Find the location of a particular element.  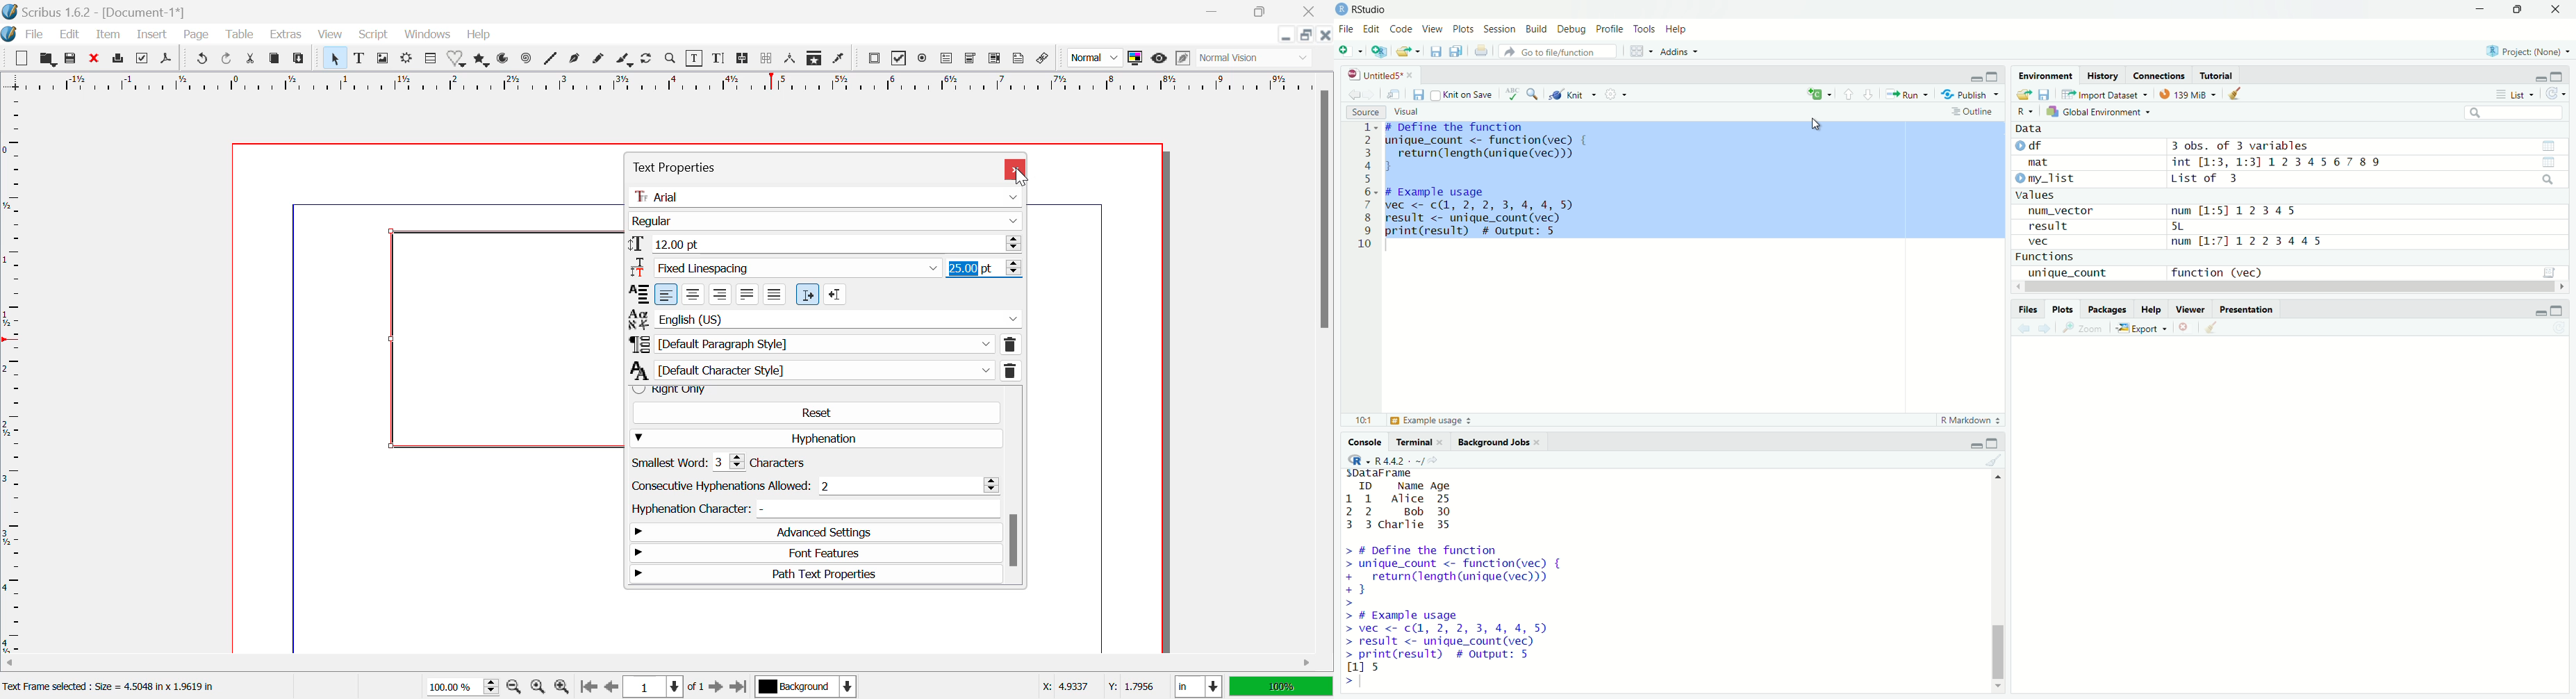

knit on save is located at coordinates (1465, 94).